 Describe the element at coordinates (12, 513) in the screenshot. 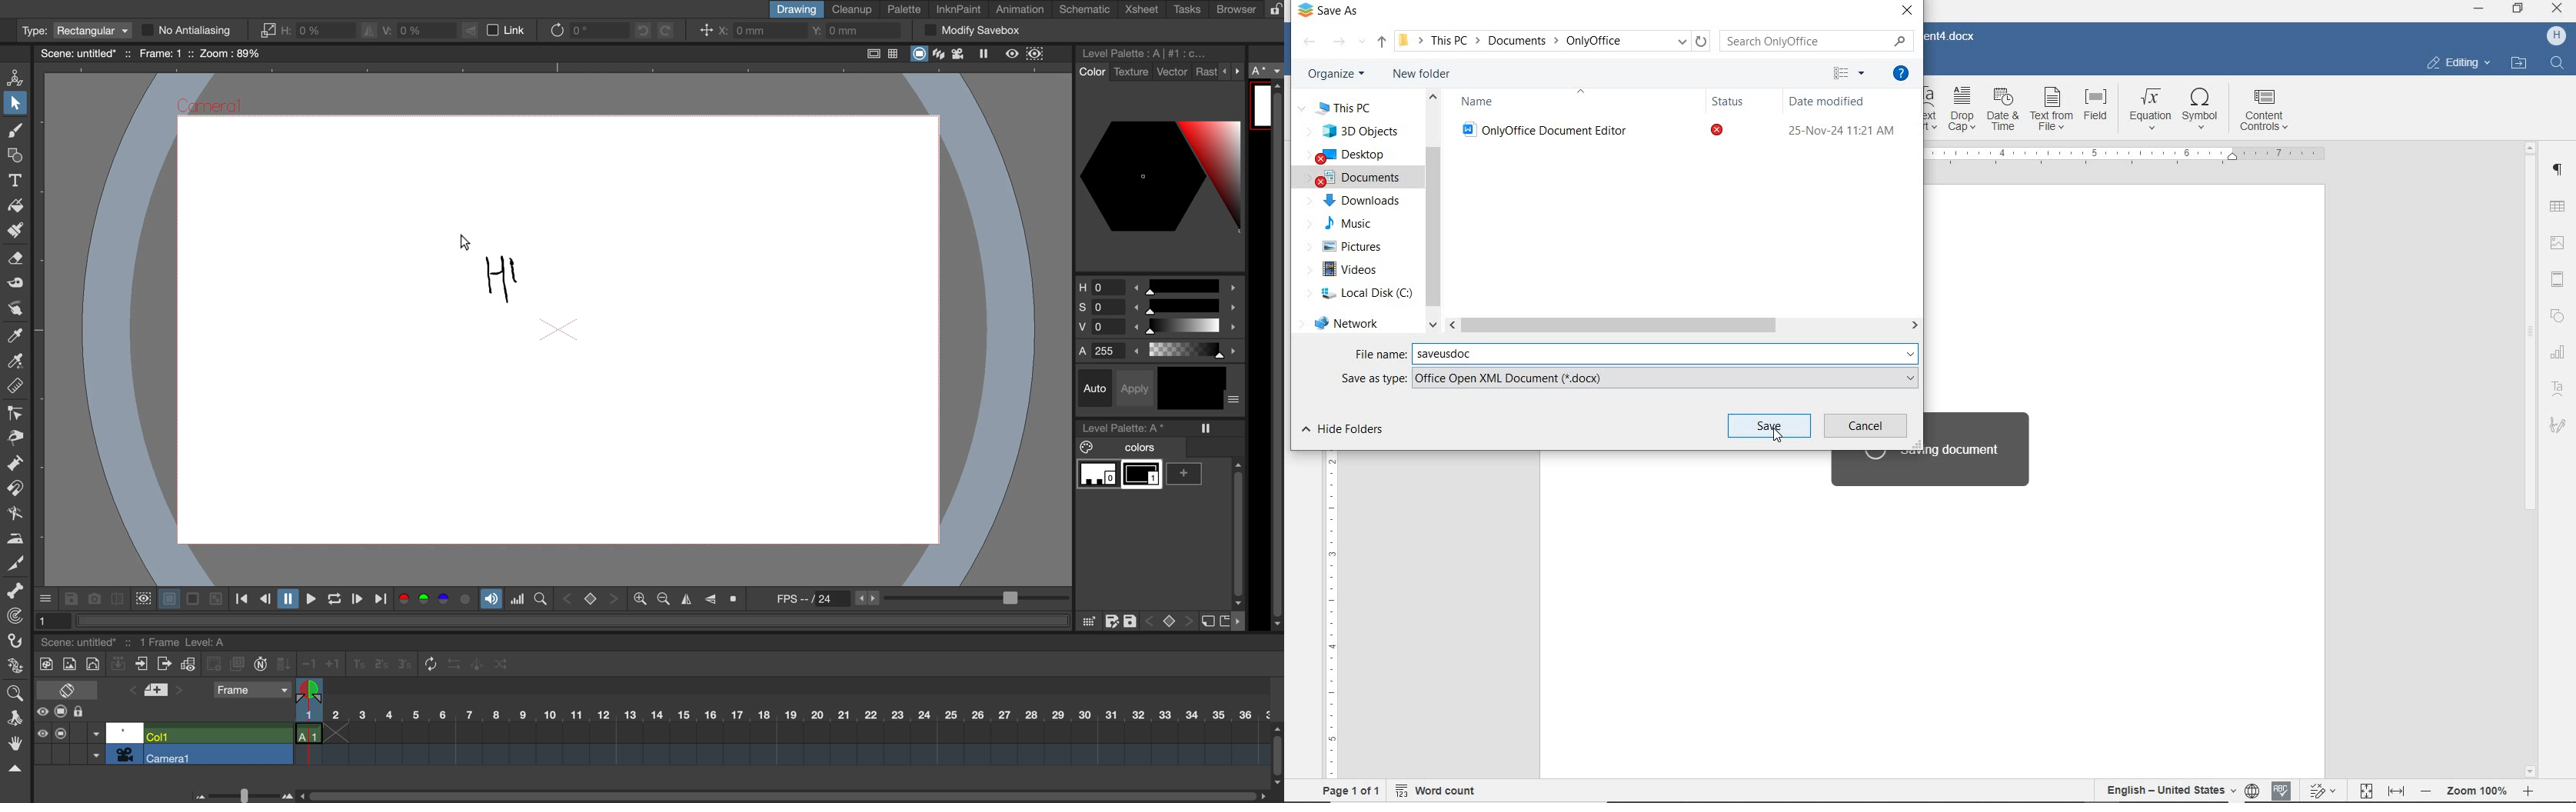

I see `bender tool` at that location.